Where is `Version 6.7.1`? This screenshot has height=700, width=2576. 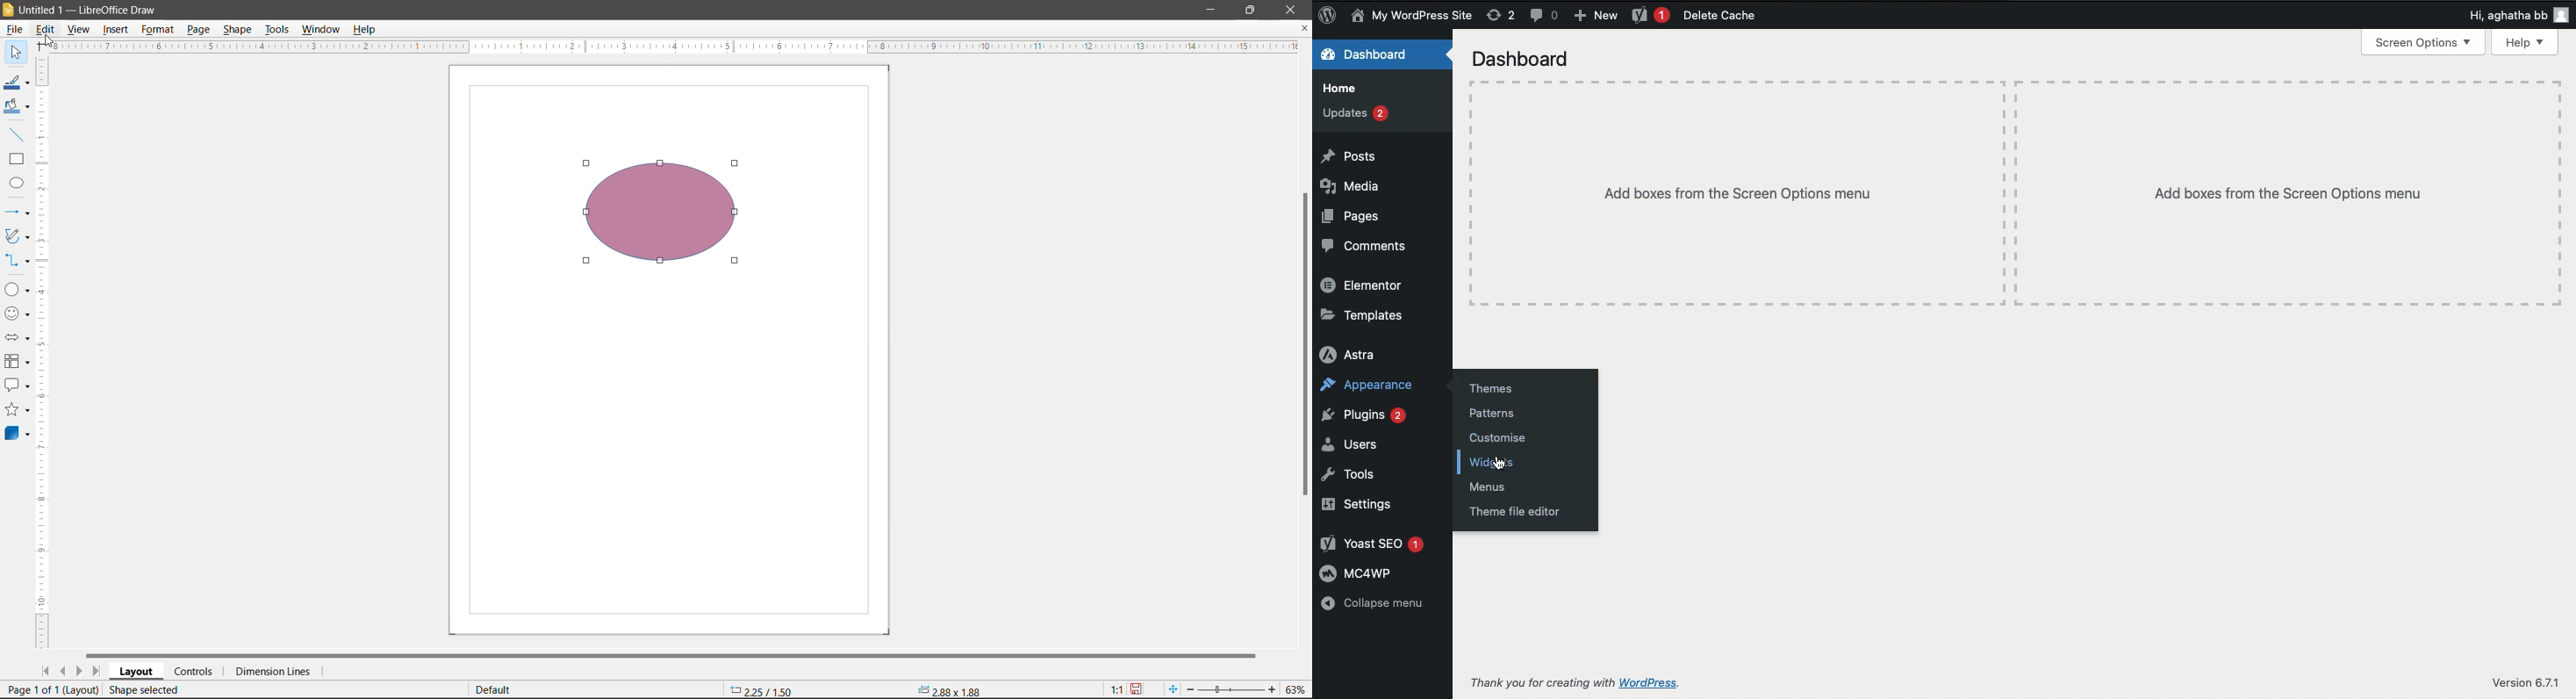
Version 6.7.1 is located at coordinates (2523, 666).